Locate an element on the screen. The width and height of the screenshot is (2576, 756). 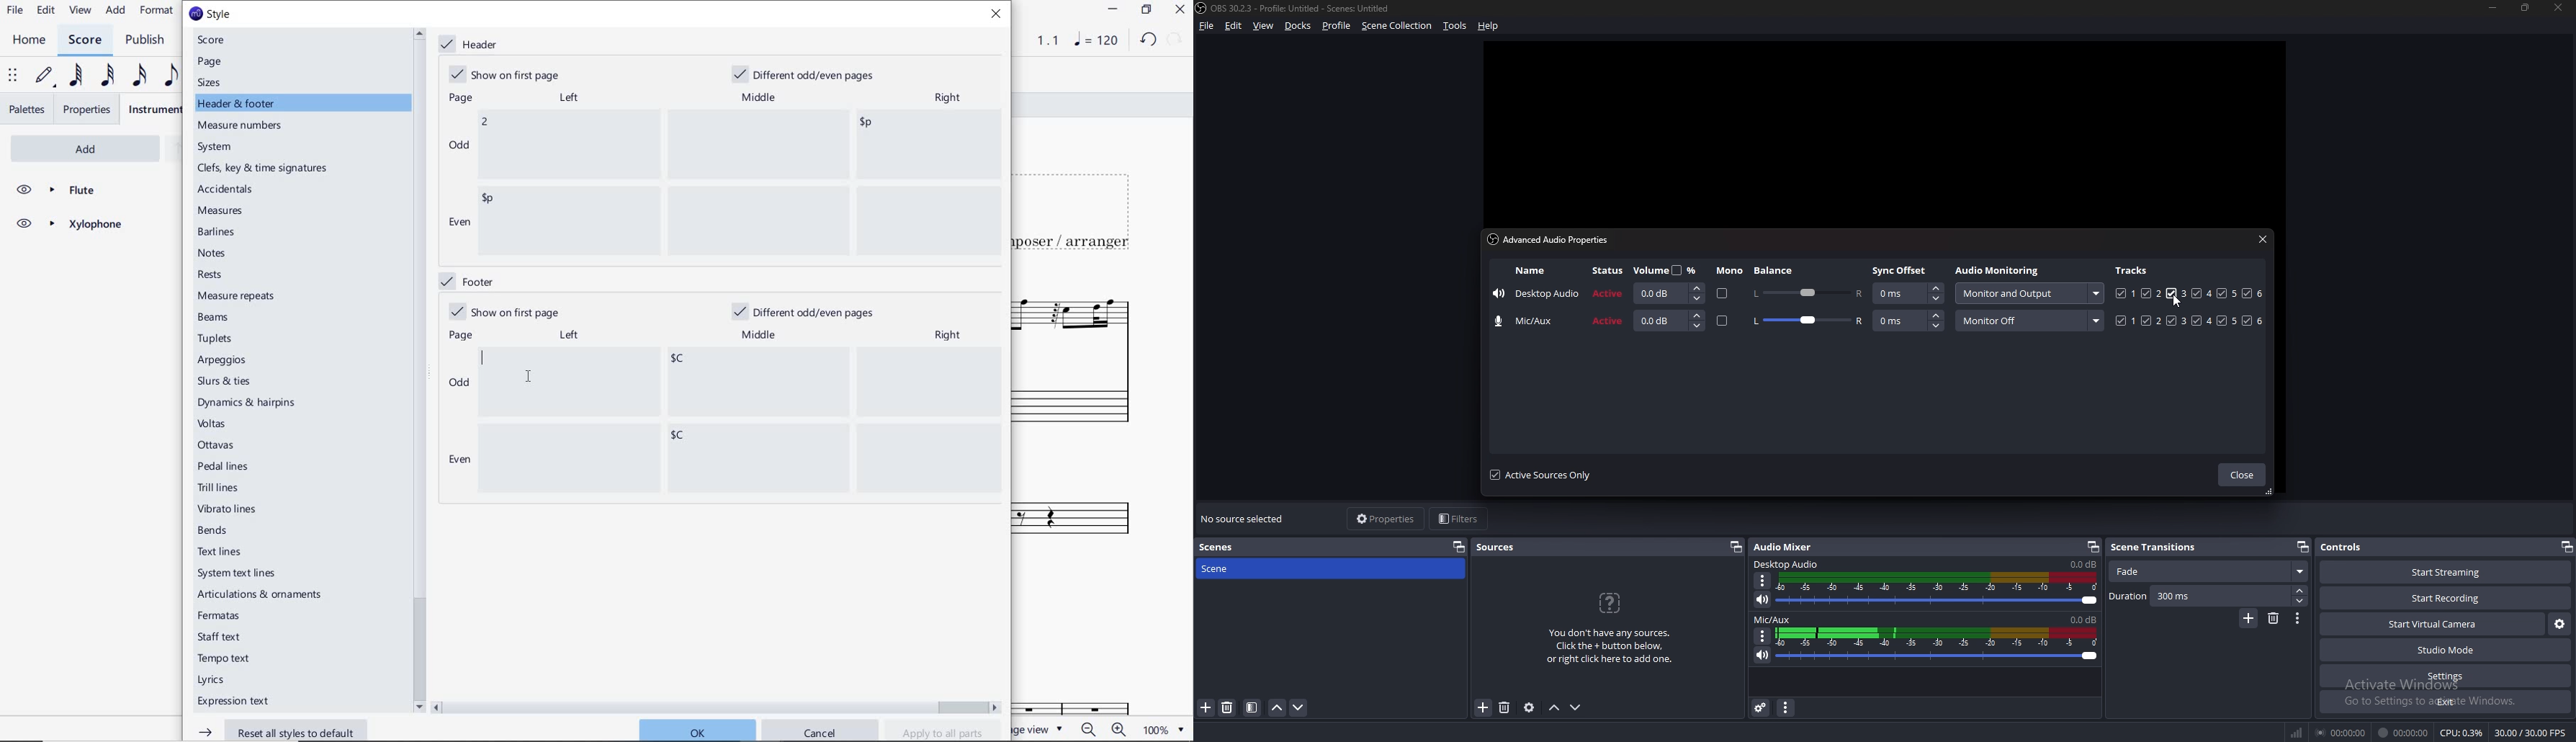
header & footer is located at coordinates (238, 104).